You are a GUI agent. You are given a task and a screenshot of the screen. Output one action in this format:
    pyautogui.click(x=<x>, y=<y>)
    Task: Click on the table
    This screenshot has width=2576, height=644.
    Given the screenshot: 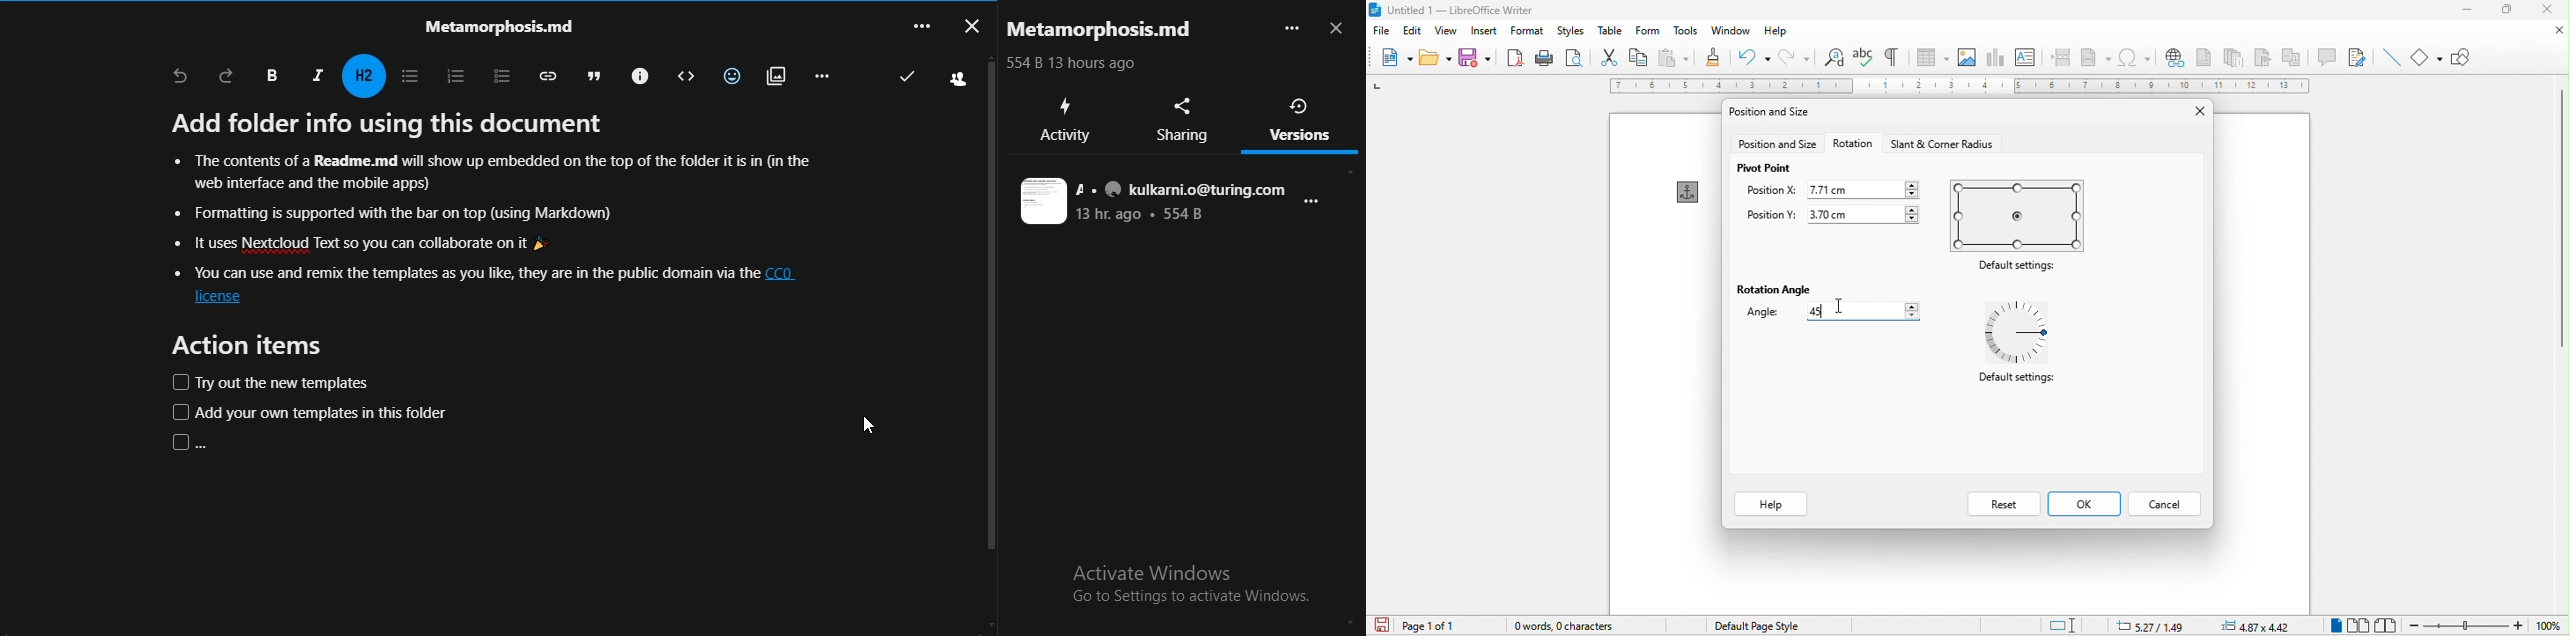 What is the action you would take?
    pyautogui.click(x=1932, y=57)
    